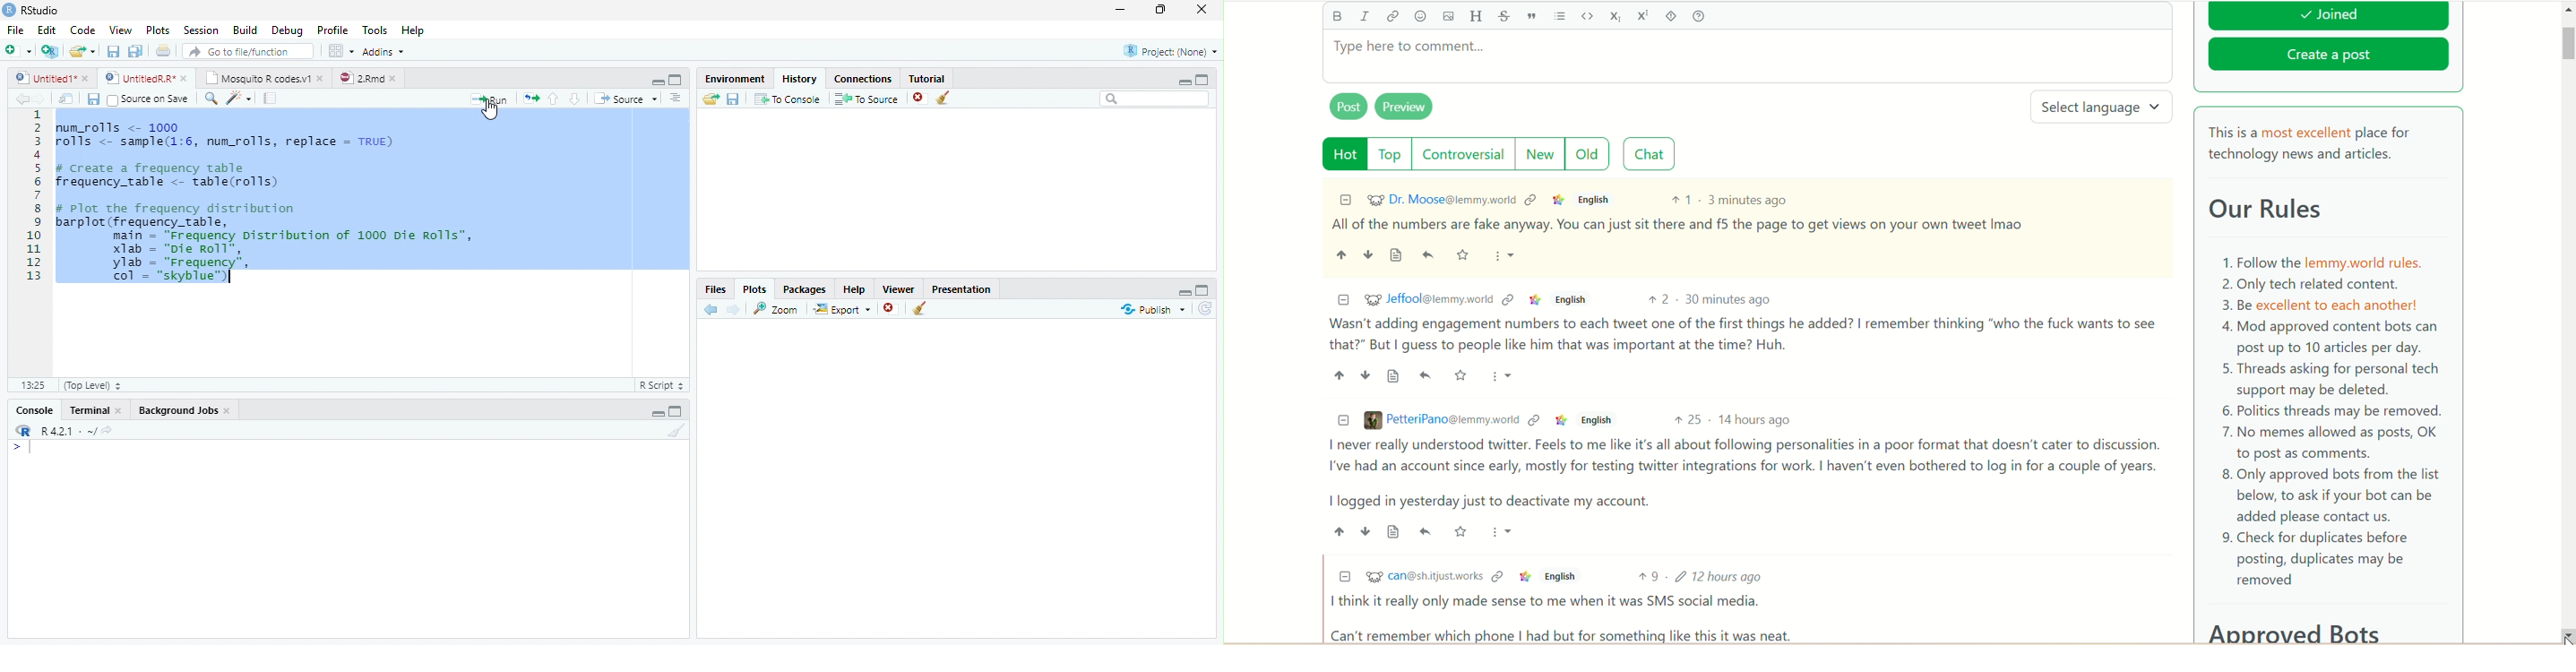 The image size is (2576, 672). What do you see at coordinates (926, 77) in the screenshot?
I see `Tutorial` at bounding box center [926, 77].